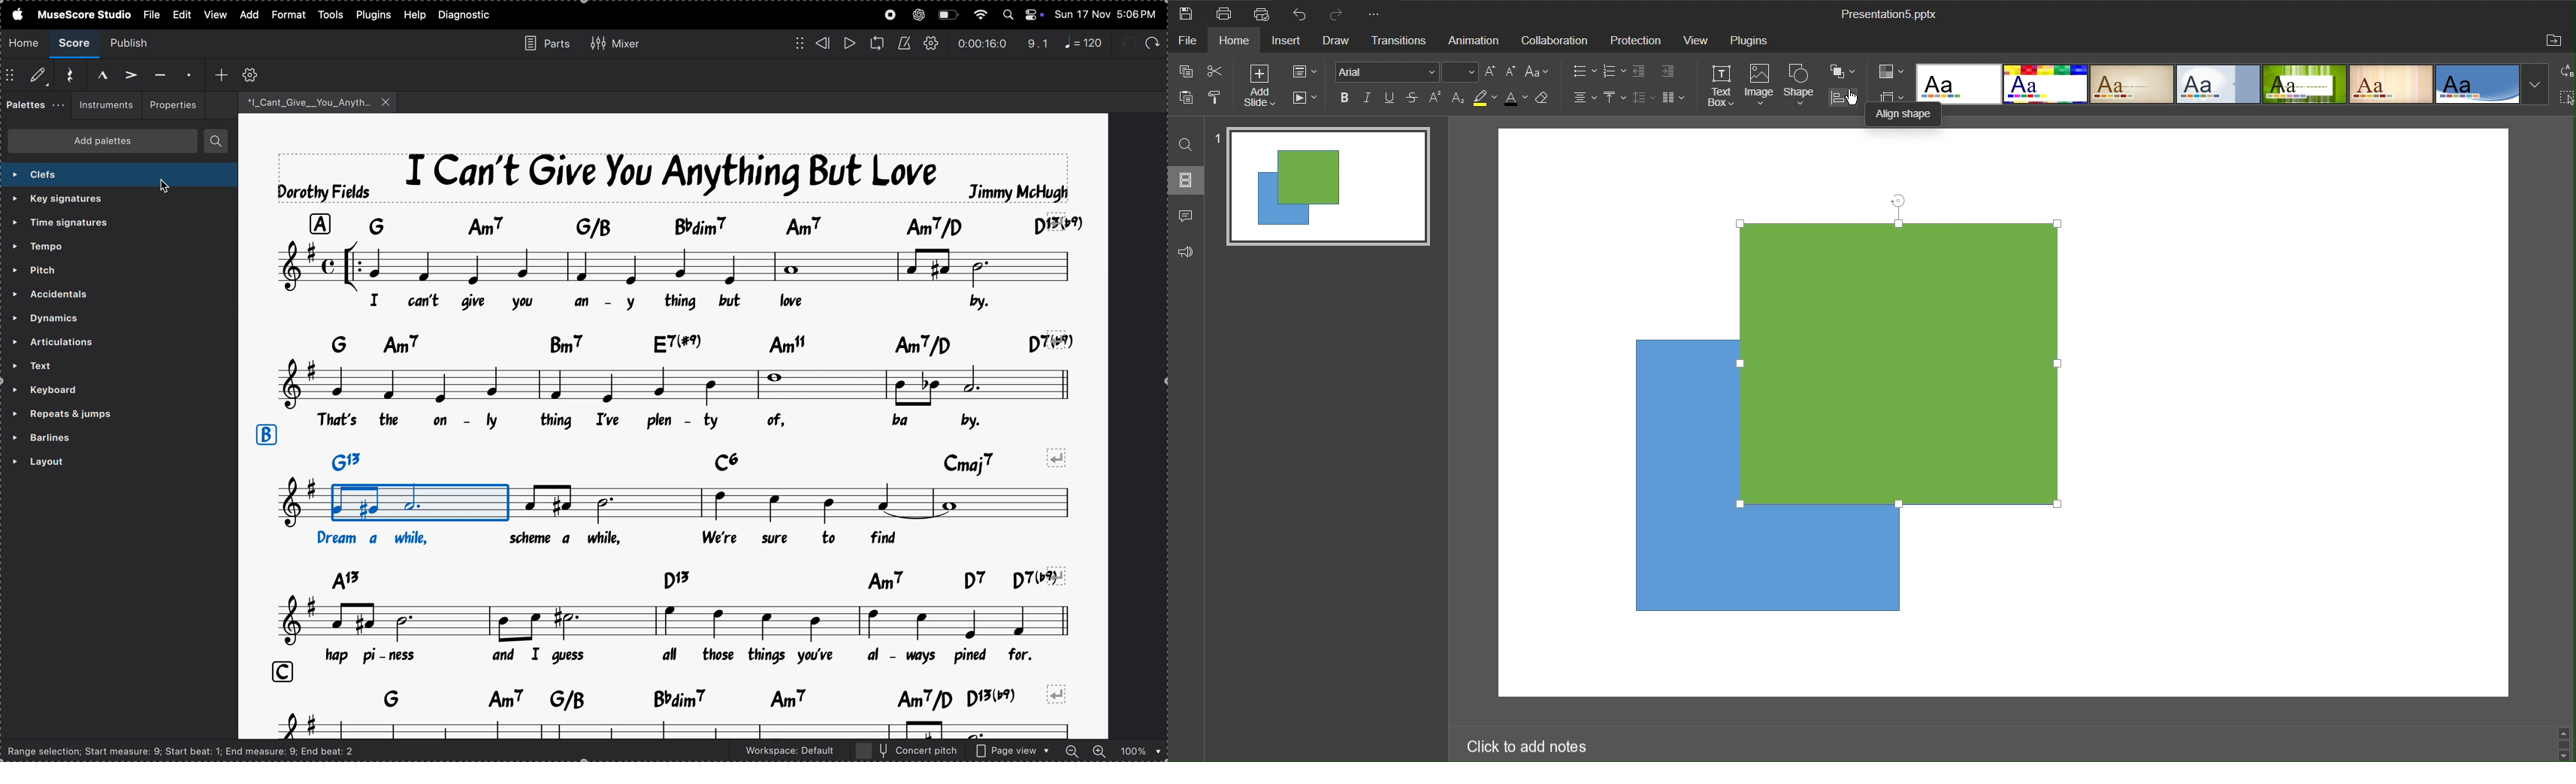 The height and width of the screenshot is (784, 2576). What do you see at coordinates (159, 75) in the screenshot?
I see `tenuto` at bounding box center [159, 75].